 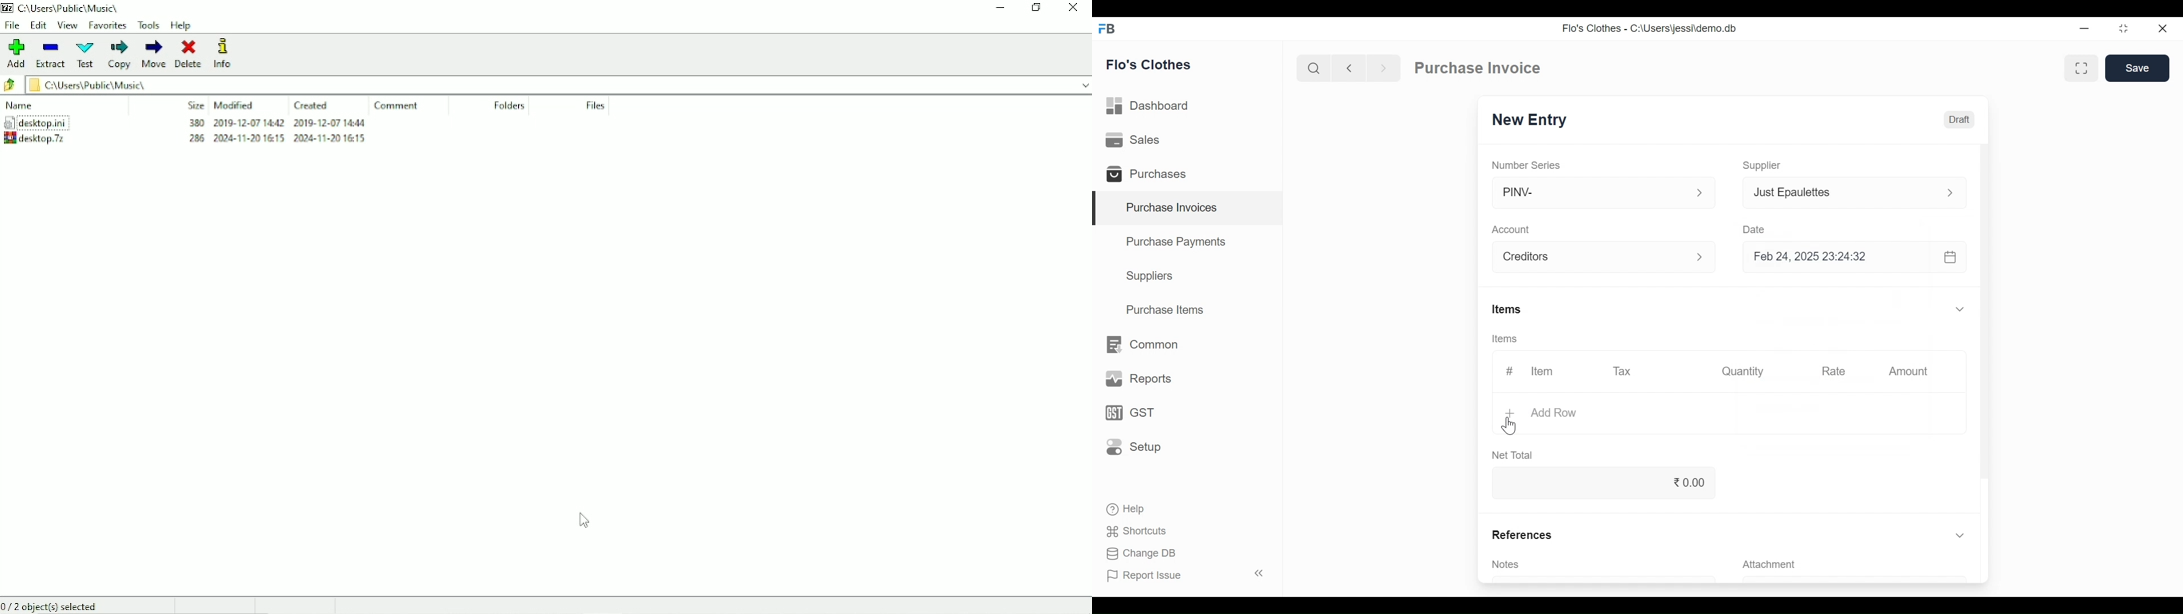 I want to click on Account, so click(x=1512, y=230).